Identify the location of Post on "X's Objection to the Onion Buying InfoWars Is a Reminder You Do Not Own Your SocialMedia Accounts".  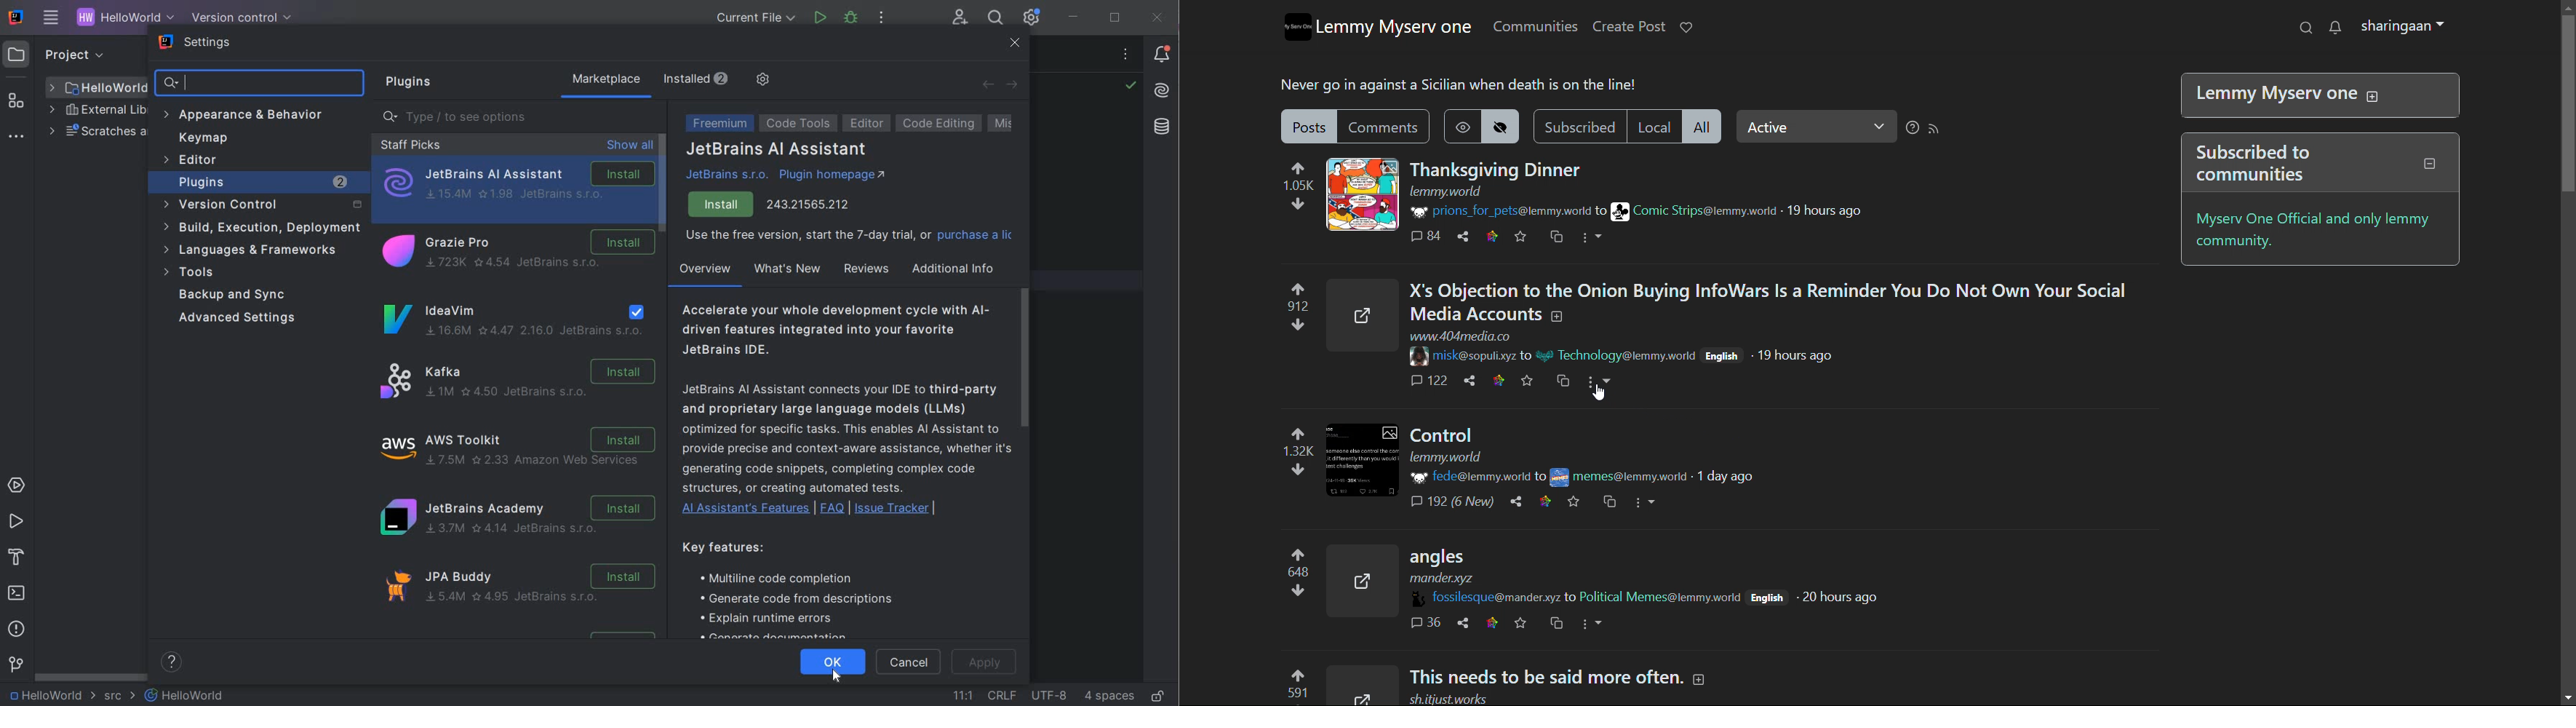
(1768, 304).